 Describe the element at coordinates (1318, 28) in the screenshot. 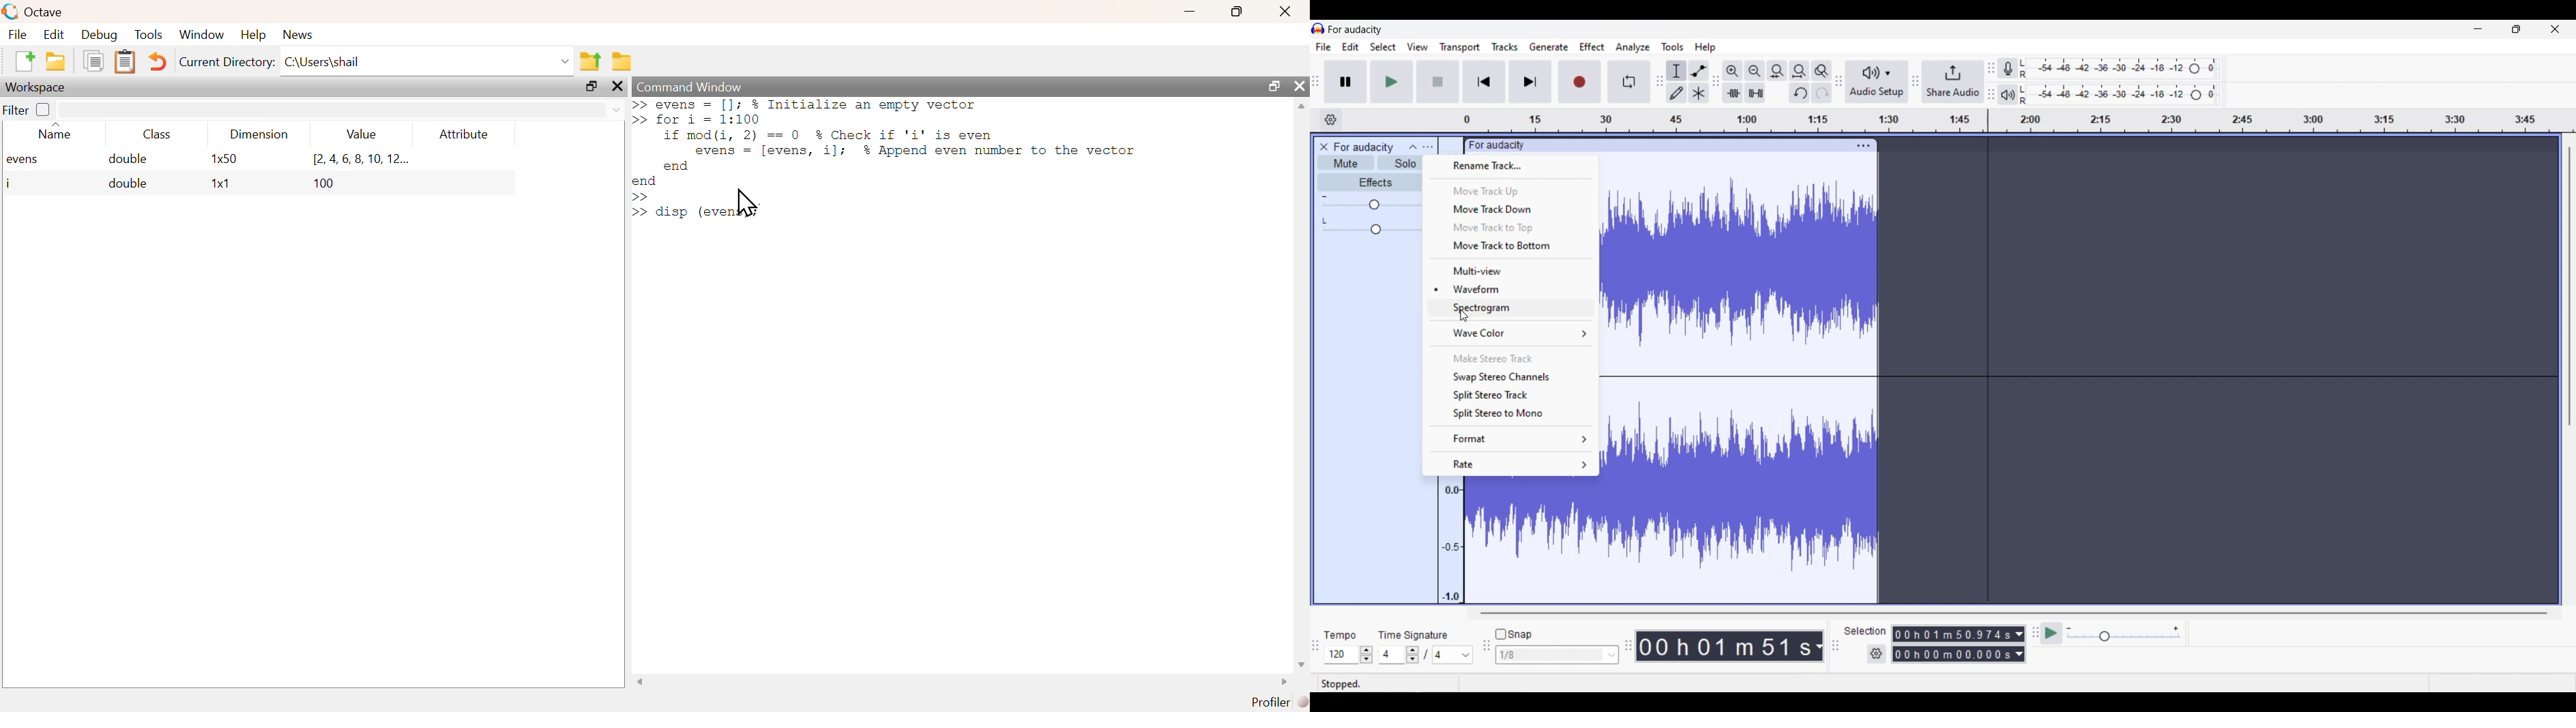

I see `Software logo` at that location.